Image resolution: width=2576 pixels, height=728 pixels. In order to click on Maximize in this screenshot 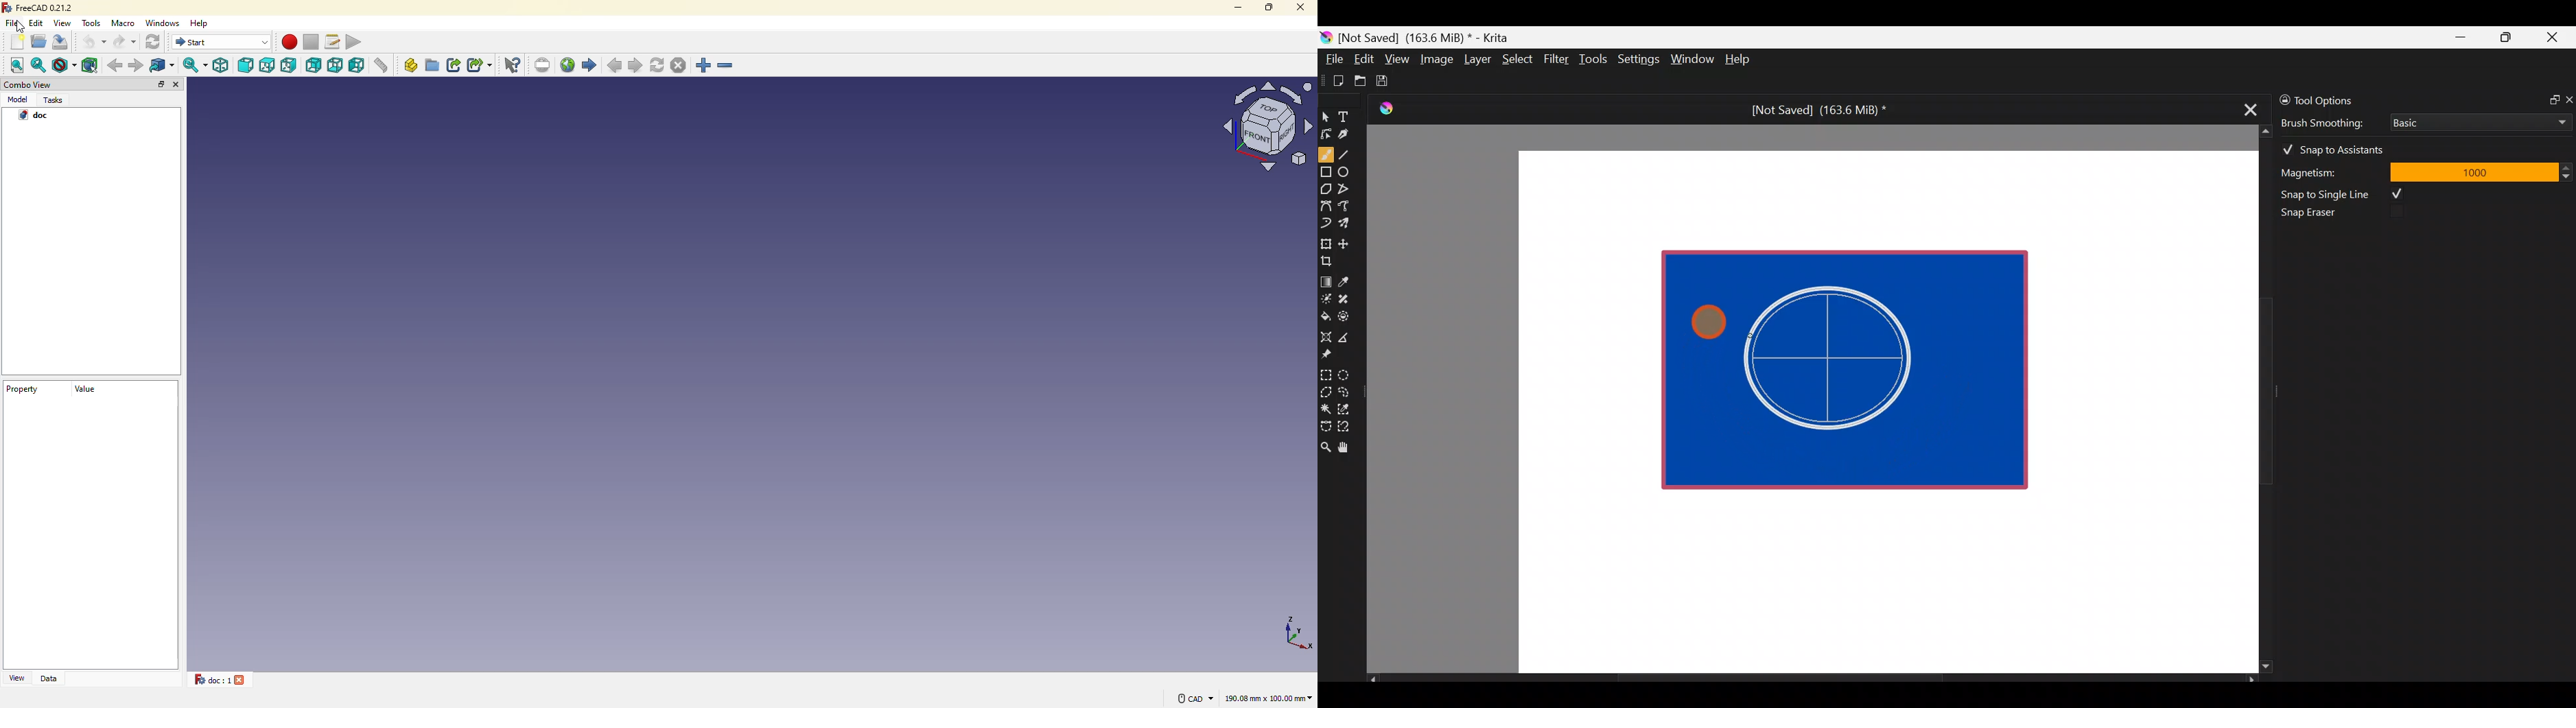, I will do `click(2506, 37)`.